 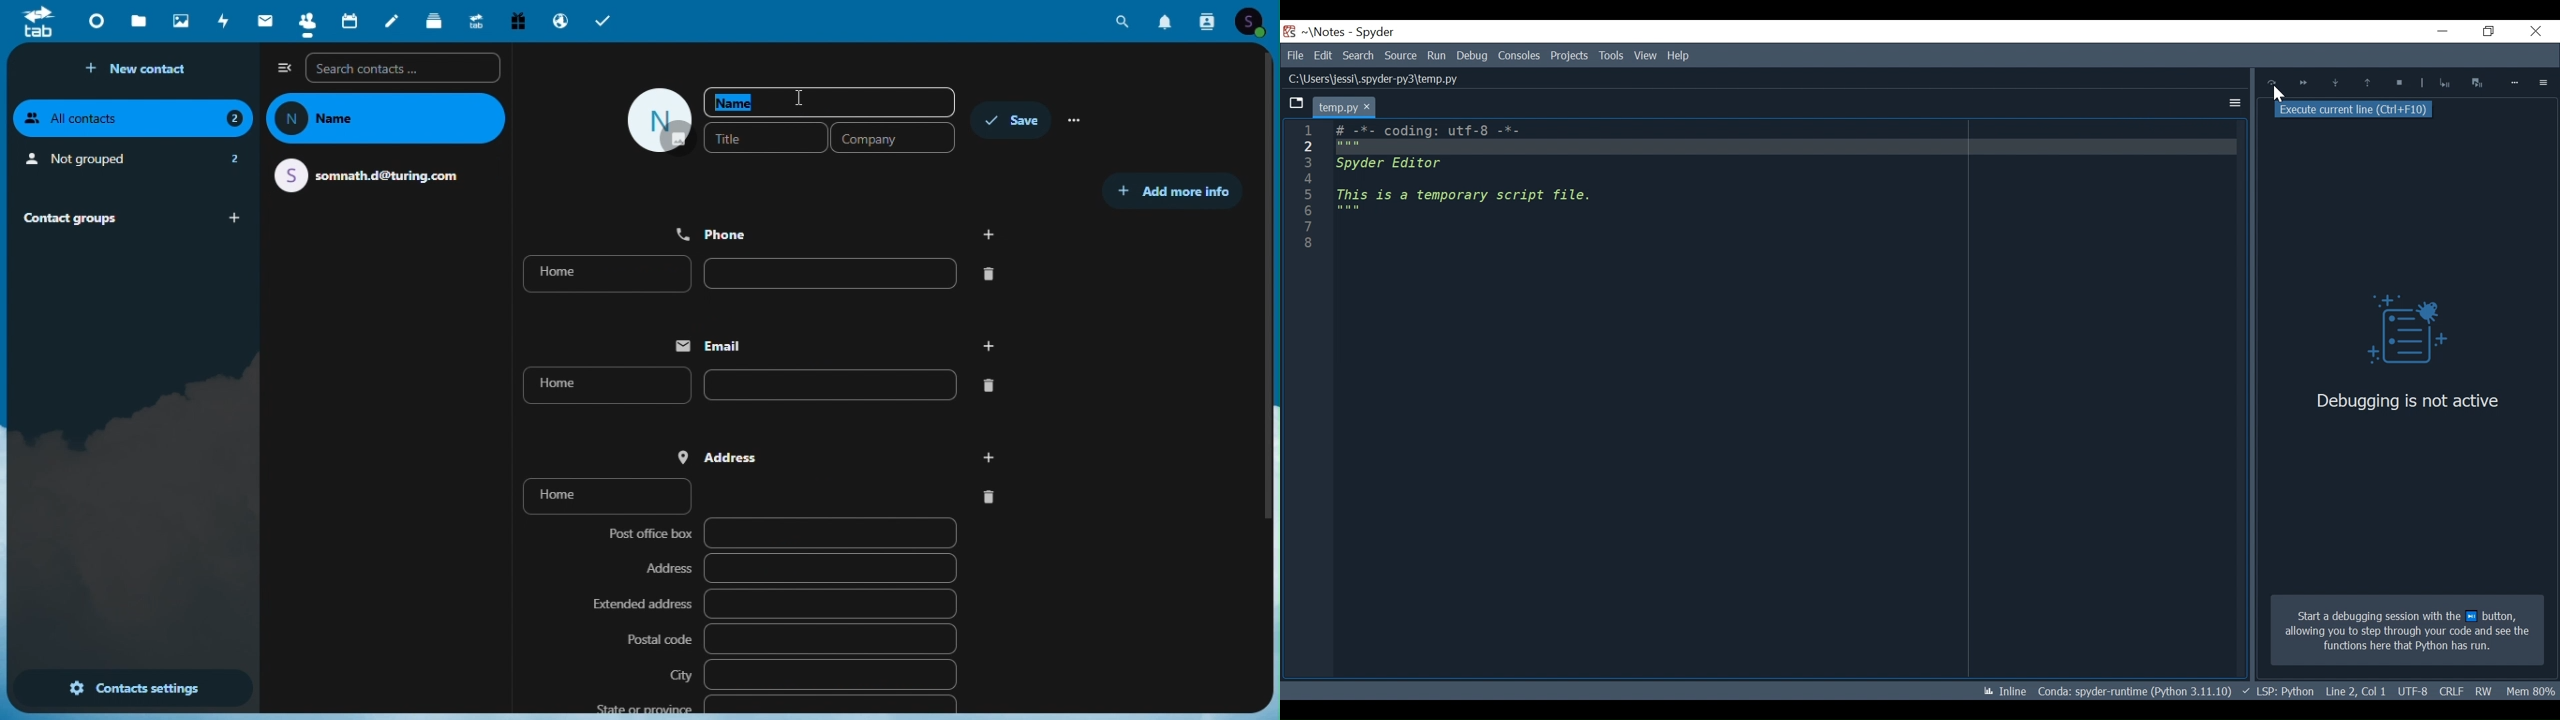 What do you see at coordinates (2397, 84) in the screenshot?
I see `Stop Debugging` at bounding box center [2397, 84].